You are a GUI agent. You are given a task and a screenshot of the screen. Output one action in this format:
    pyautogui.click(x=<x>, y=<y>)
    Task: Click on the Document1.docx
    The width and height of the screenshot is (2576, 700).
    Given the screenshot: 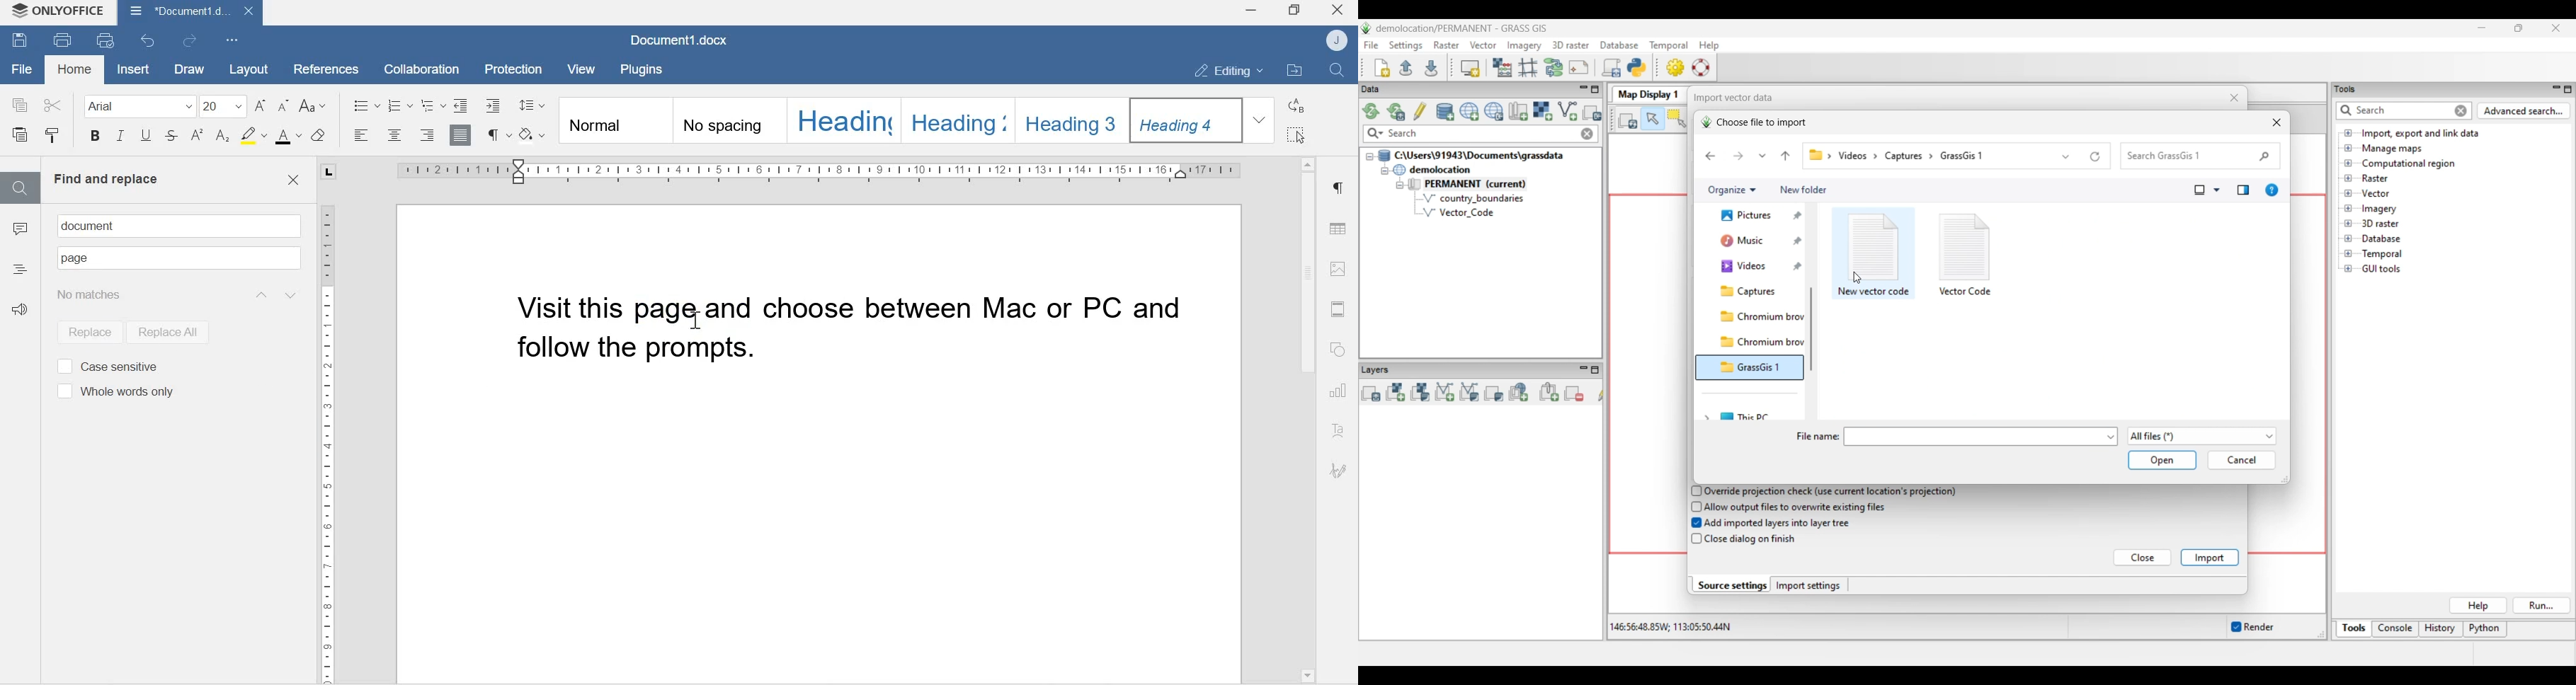 What is the action you would take?
    pyautogui.click(x=189, y=12)
    